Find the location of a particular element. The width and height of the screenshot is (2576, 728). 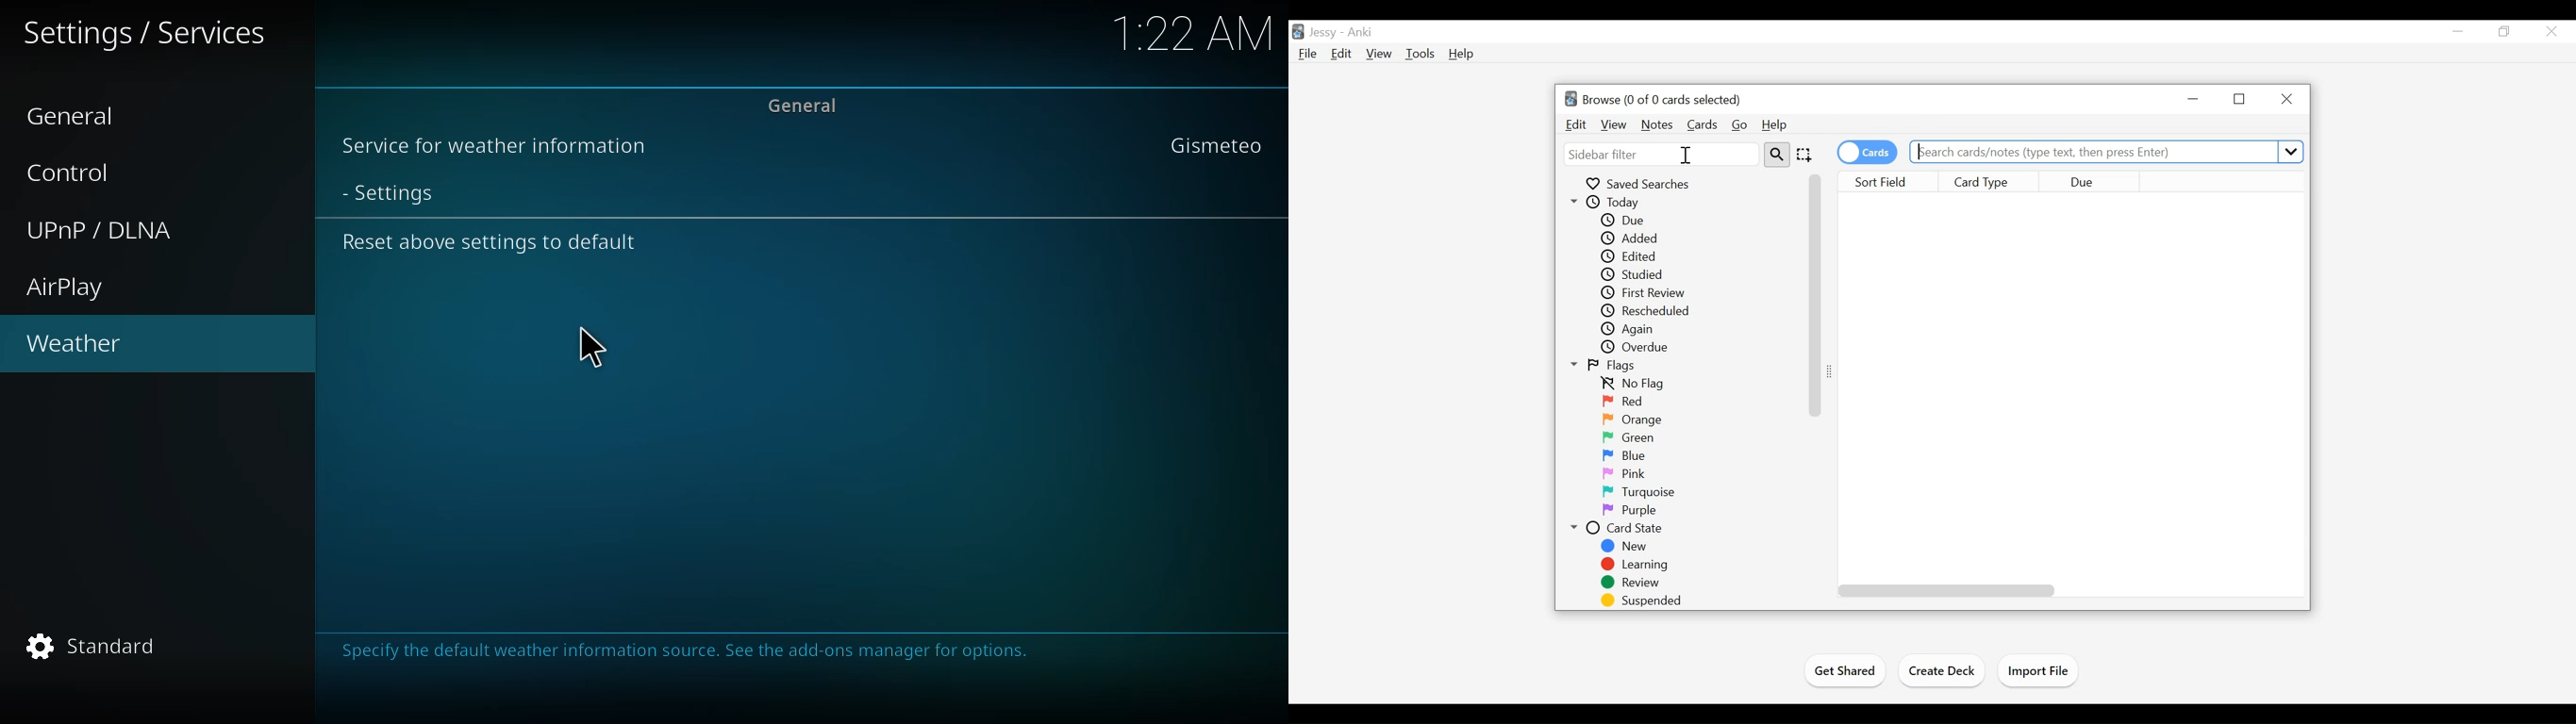

Close is located at coordinates (2554, 32).